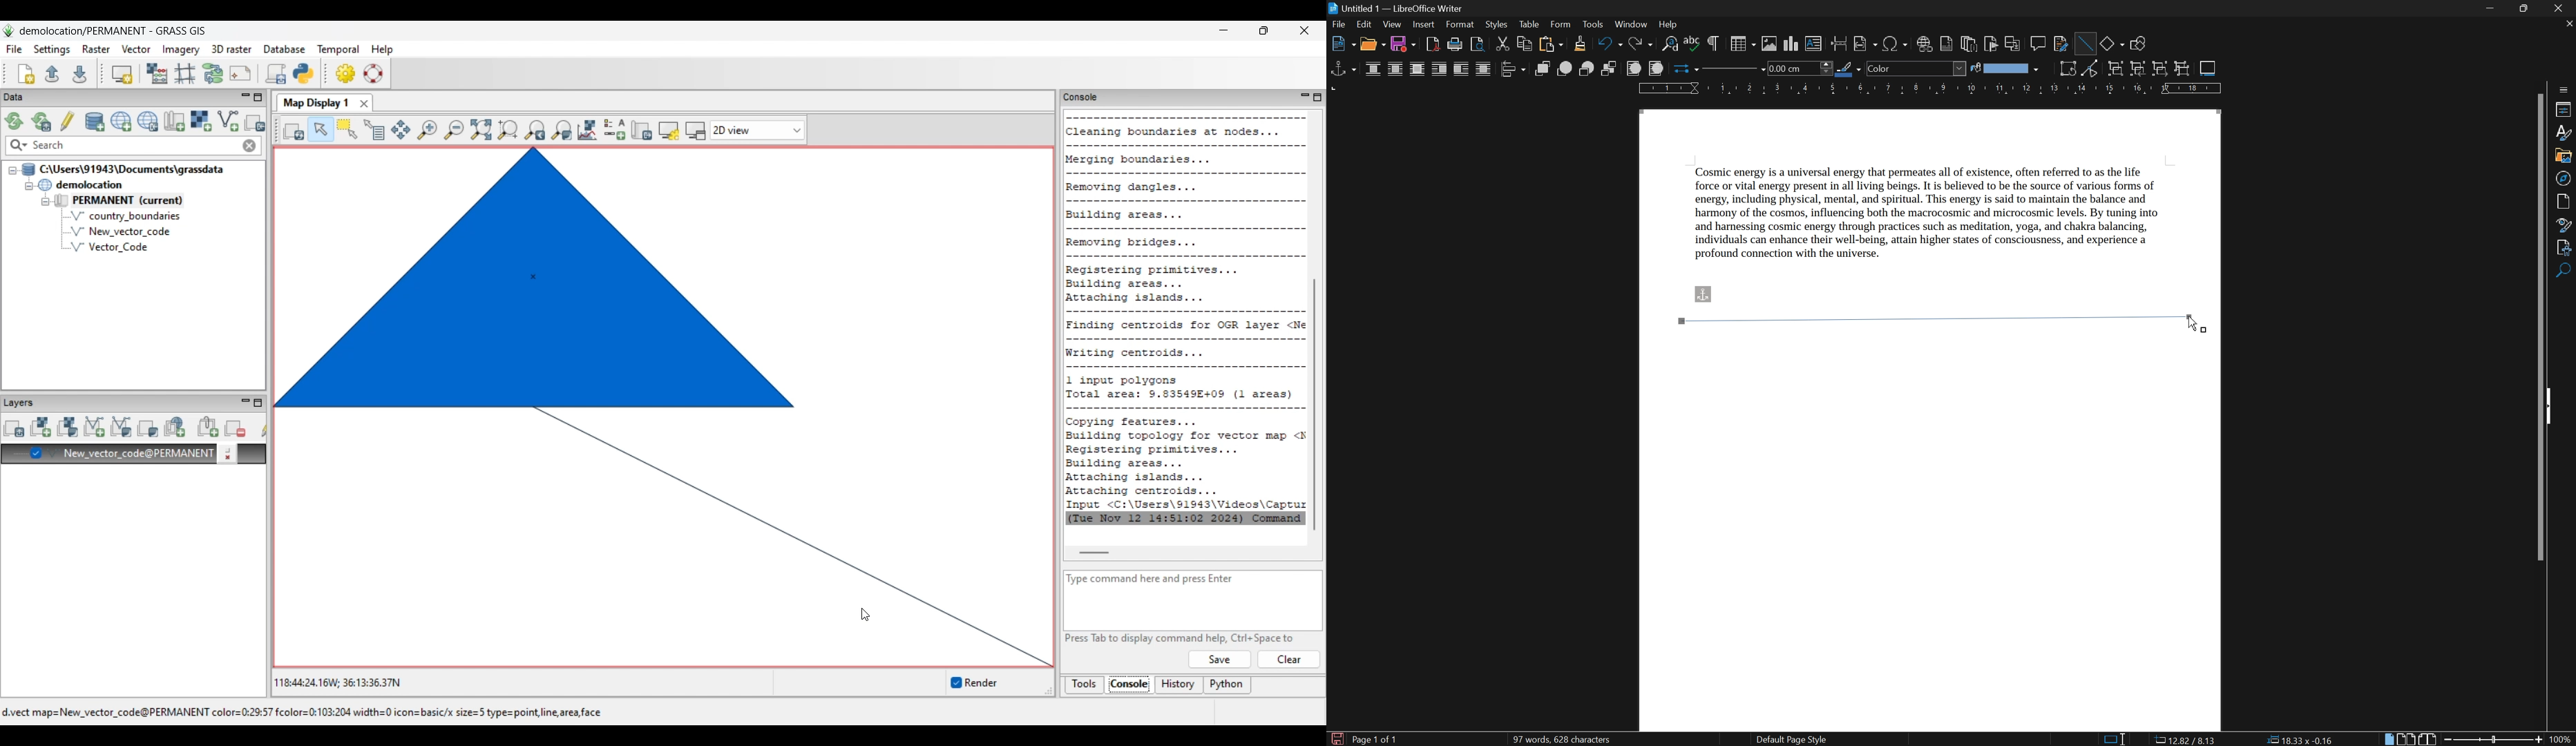 The width and height of the screenshot is (2576, 756). Describe the element at coordinates (2183, 69) in the screenshot. I see `ungroup` at that location.